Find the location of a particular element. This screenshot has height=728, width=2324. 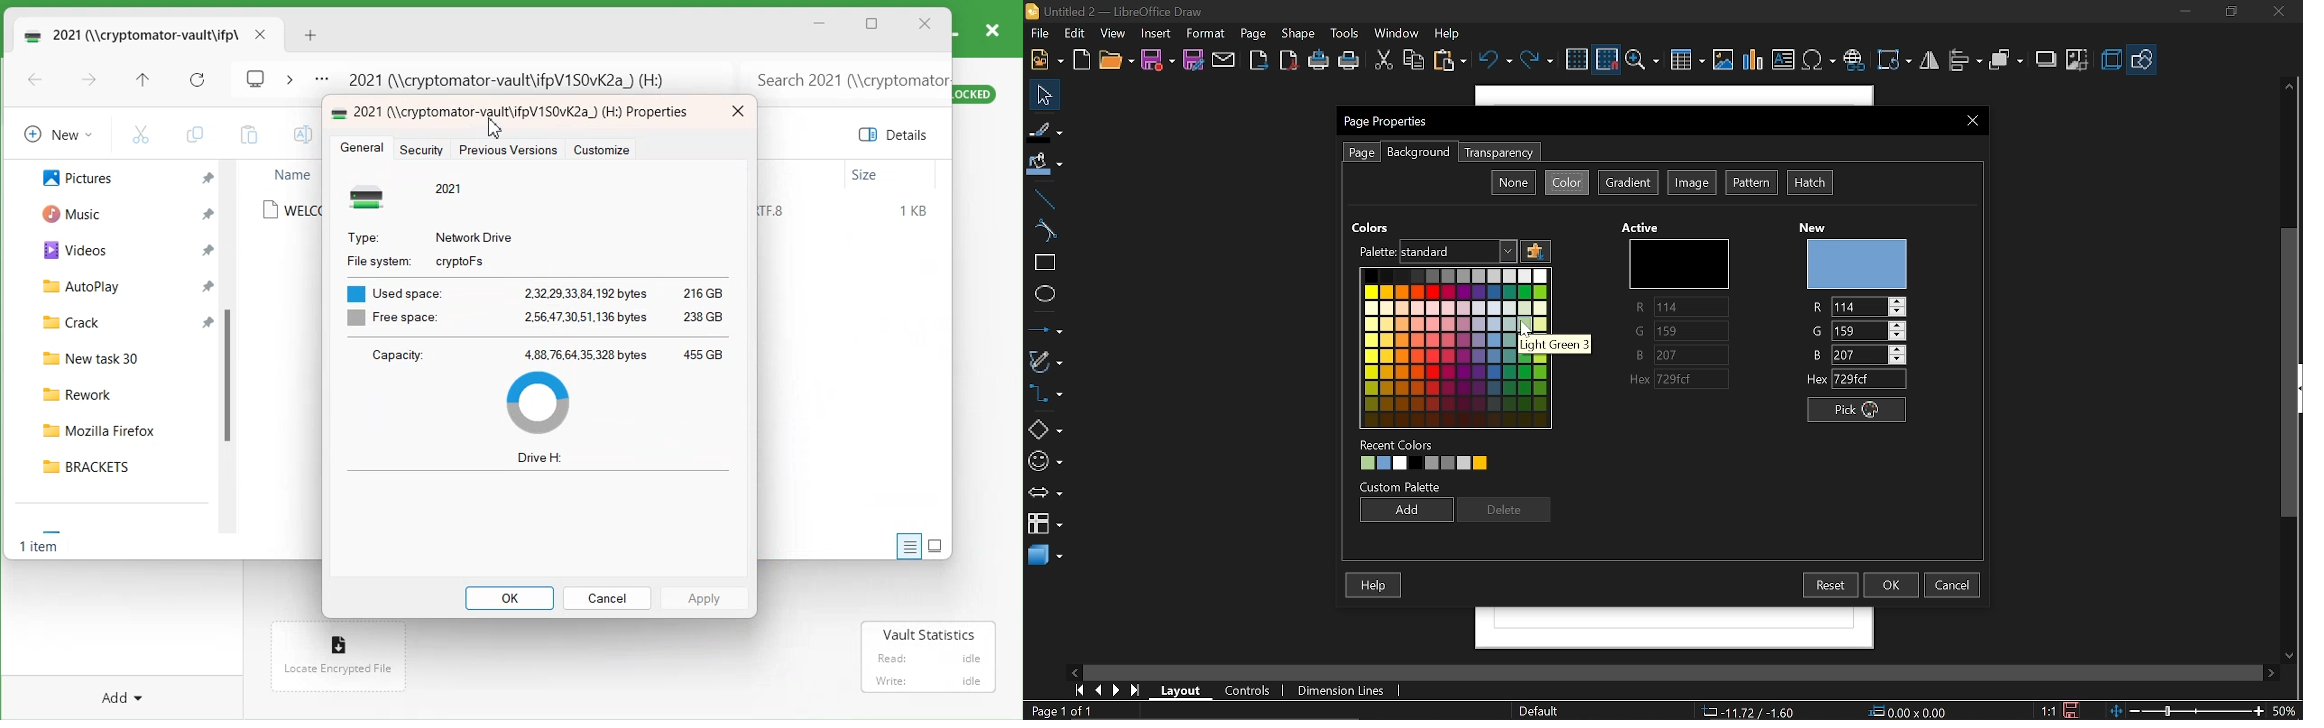

Delete is located at coordinates (1505, 511).